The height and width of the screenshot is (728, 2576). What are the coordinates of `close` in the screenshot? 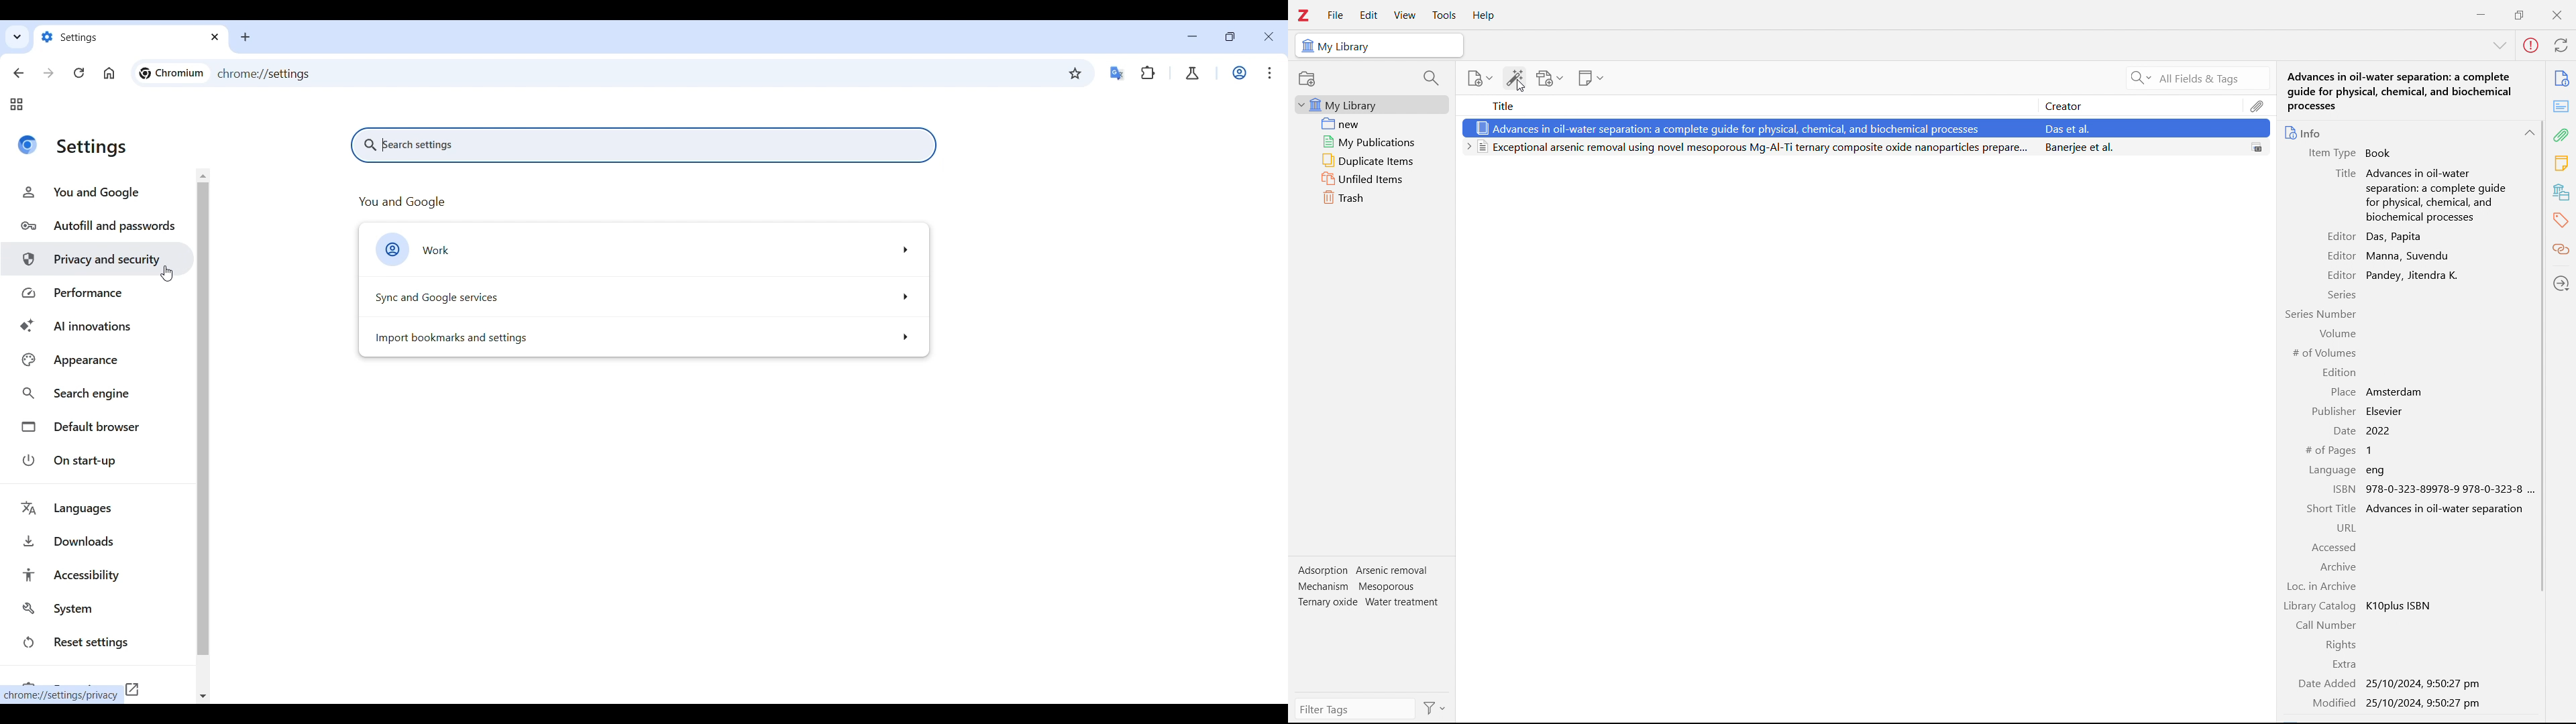 It's located at (2556, 15).